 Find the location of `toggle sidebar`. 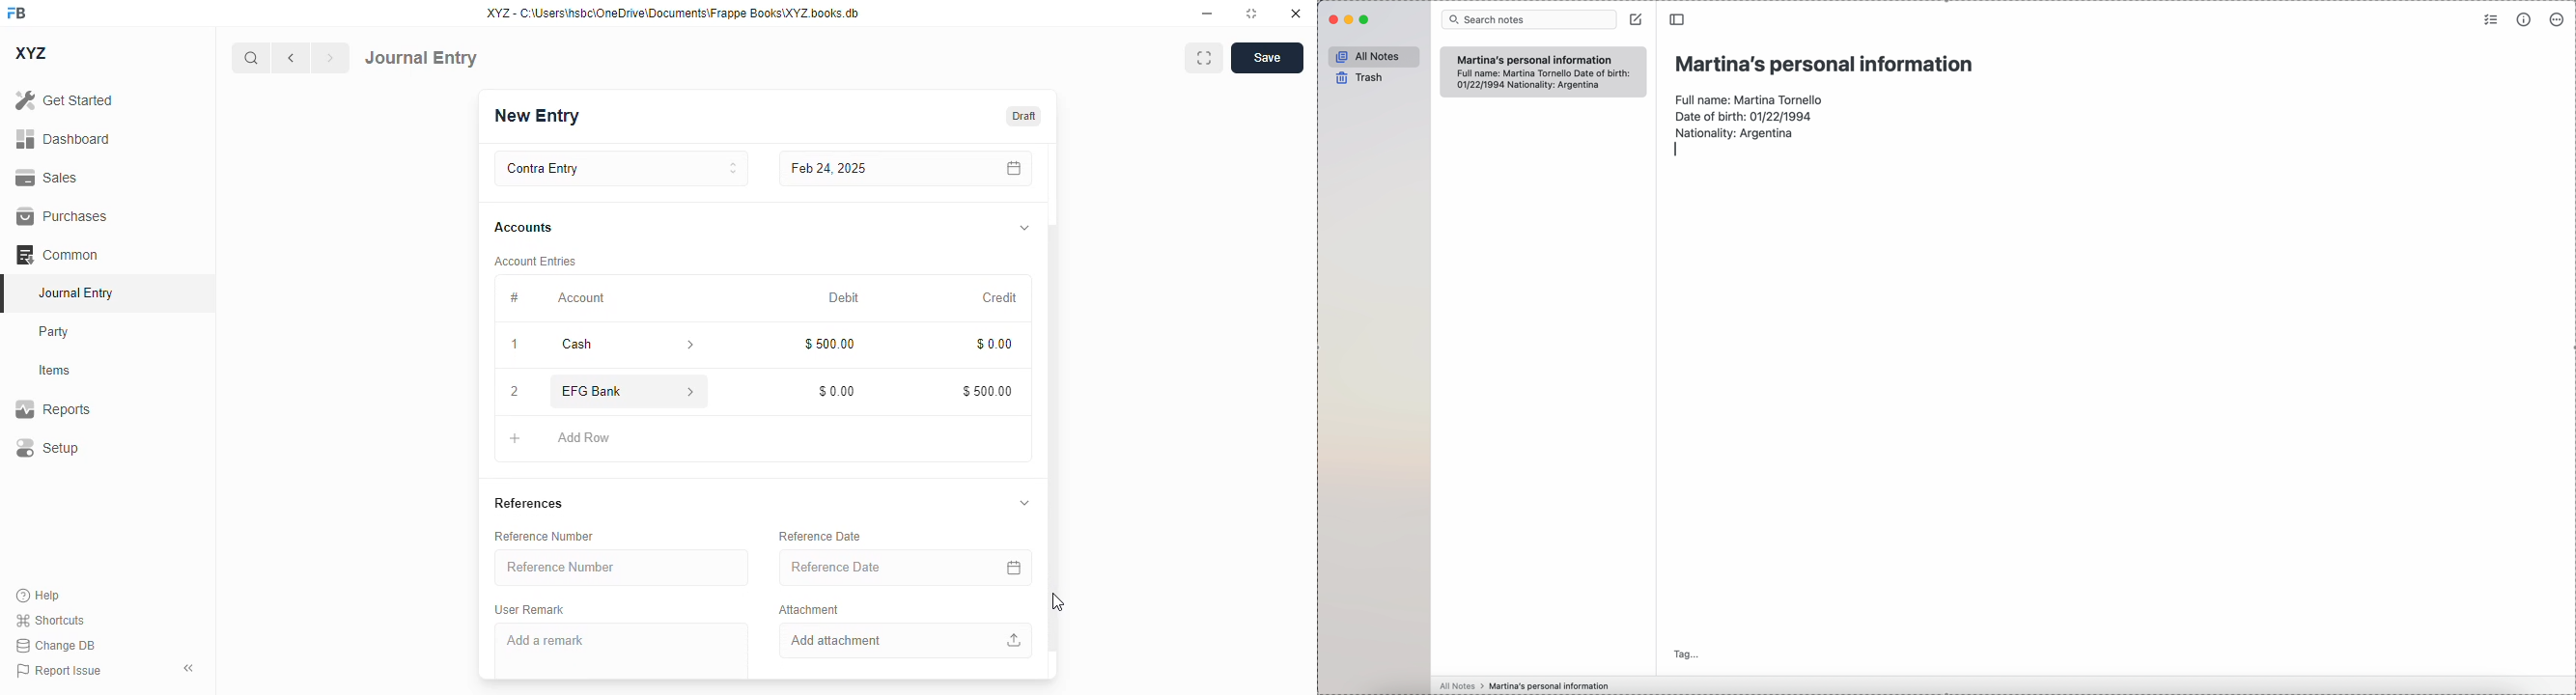

toggle sidebar is located at coordinates (1676, 19).